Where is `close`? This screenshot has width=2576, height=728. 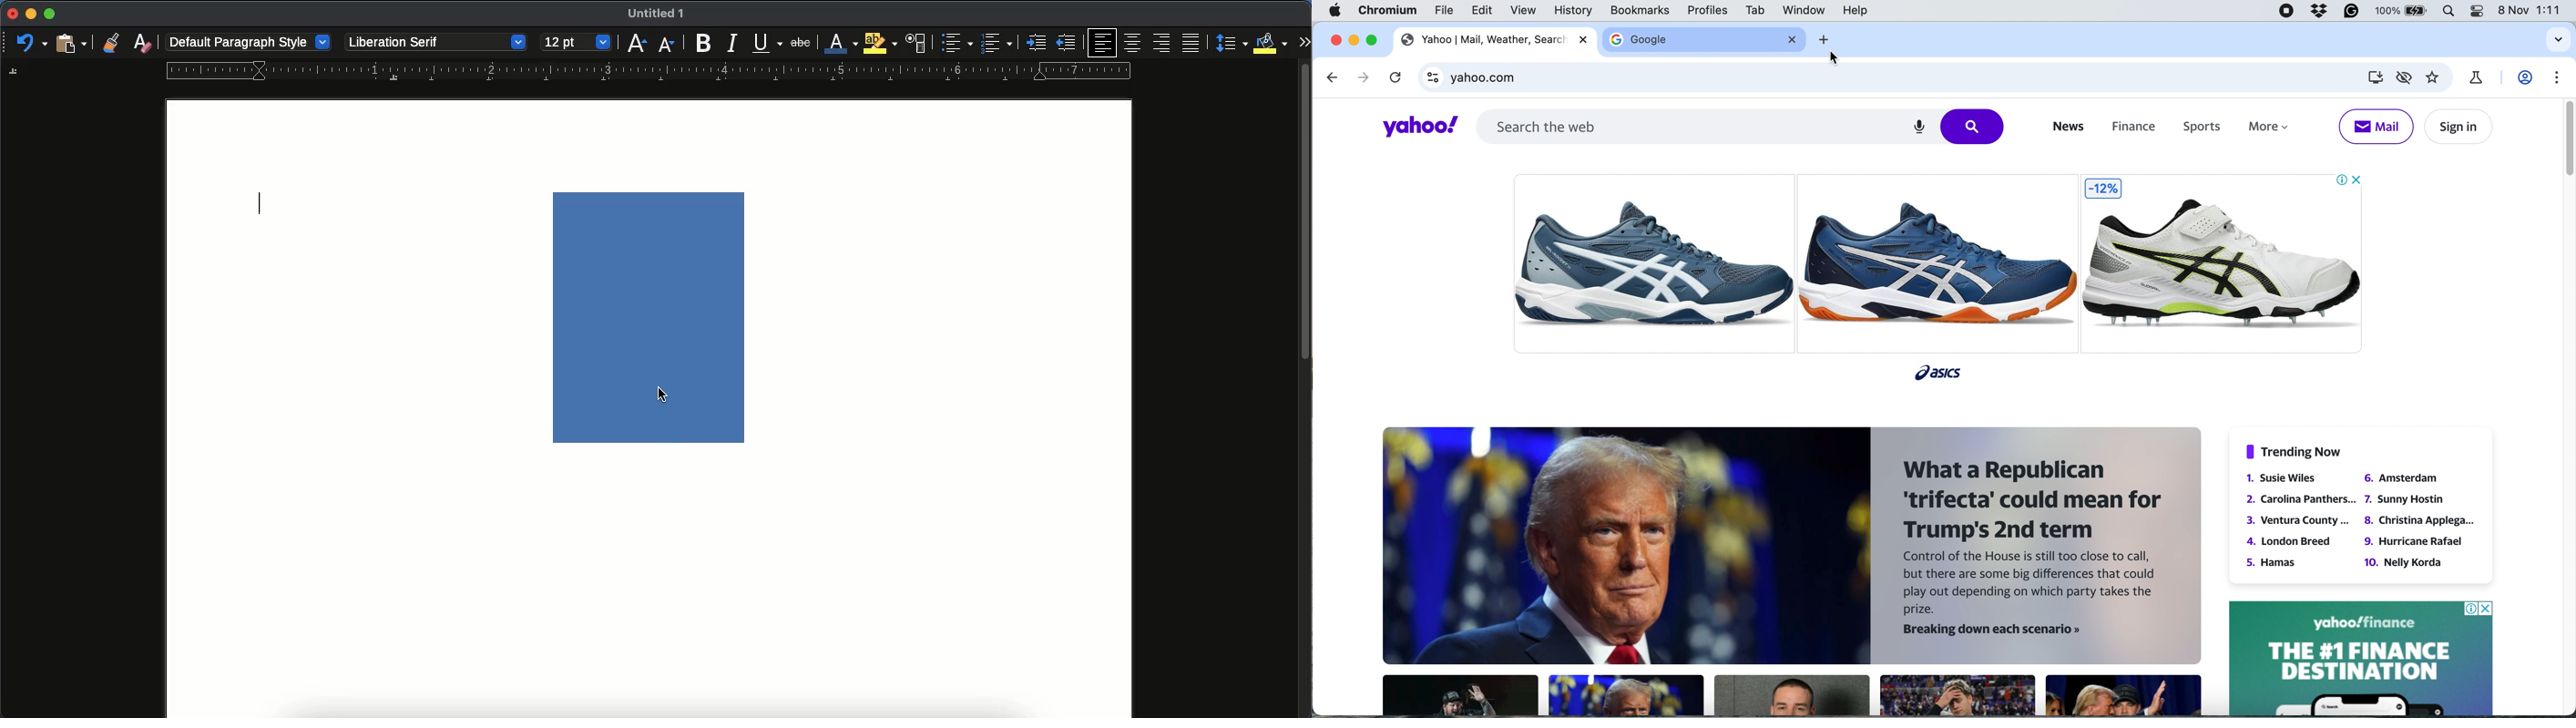 close is located at coordinates (1794, 40).